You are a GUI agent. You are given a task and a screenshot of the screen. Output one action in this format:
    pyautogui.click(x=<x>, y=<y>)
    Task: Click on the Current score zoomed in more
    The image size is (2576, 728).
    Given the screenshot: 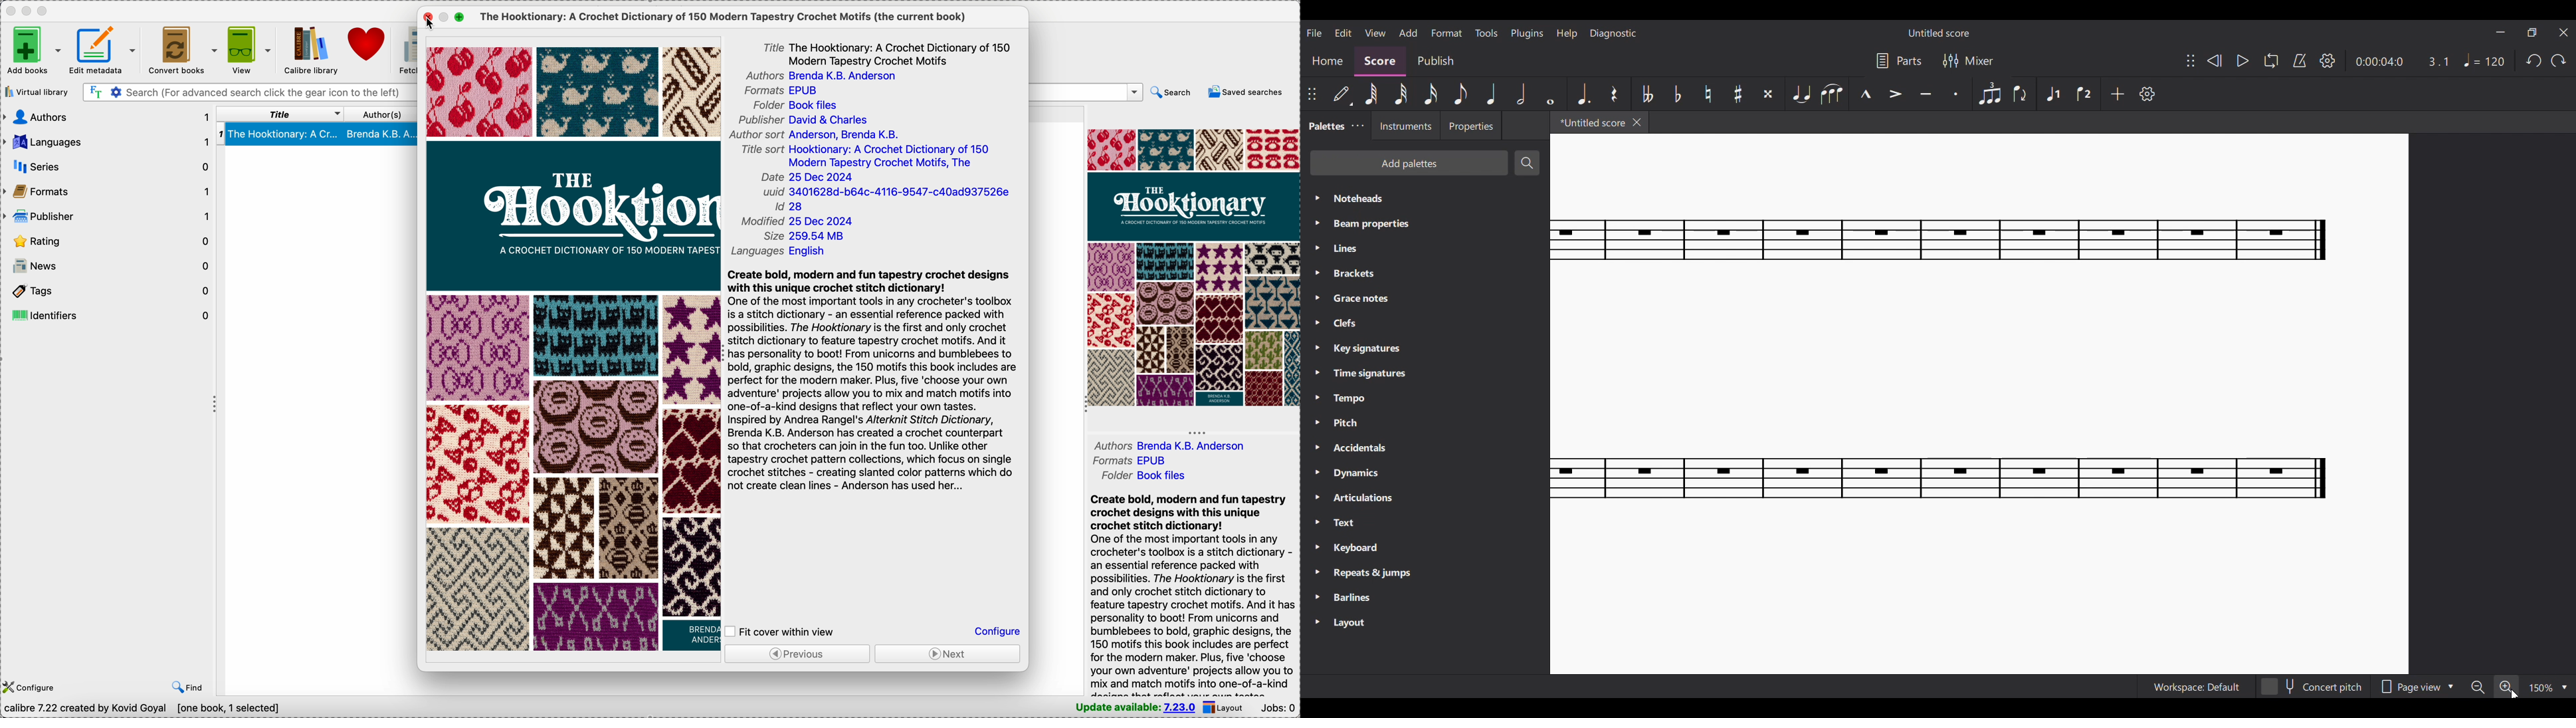 What is the action you would take?
    pyautogui.click(x=1980, y=404)
    